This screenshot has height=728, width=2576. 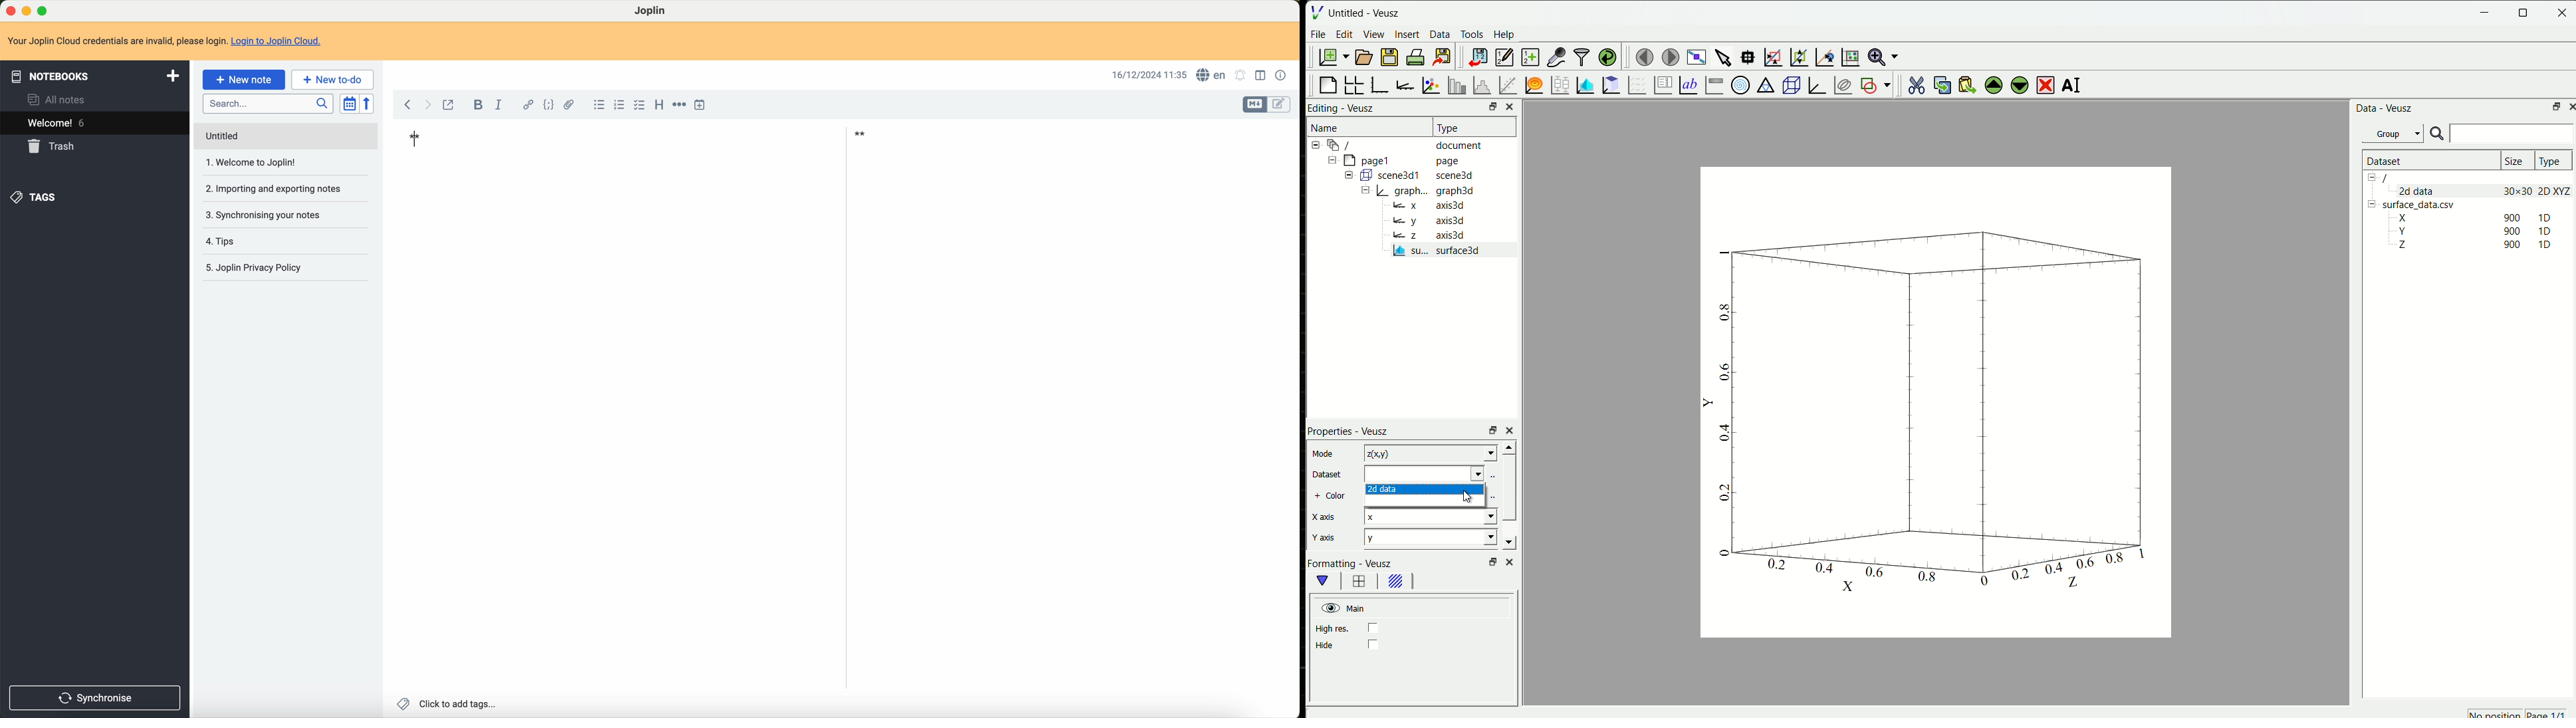 I want to click on 3D graph, so click(x=1817, y=84).